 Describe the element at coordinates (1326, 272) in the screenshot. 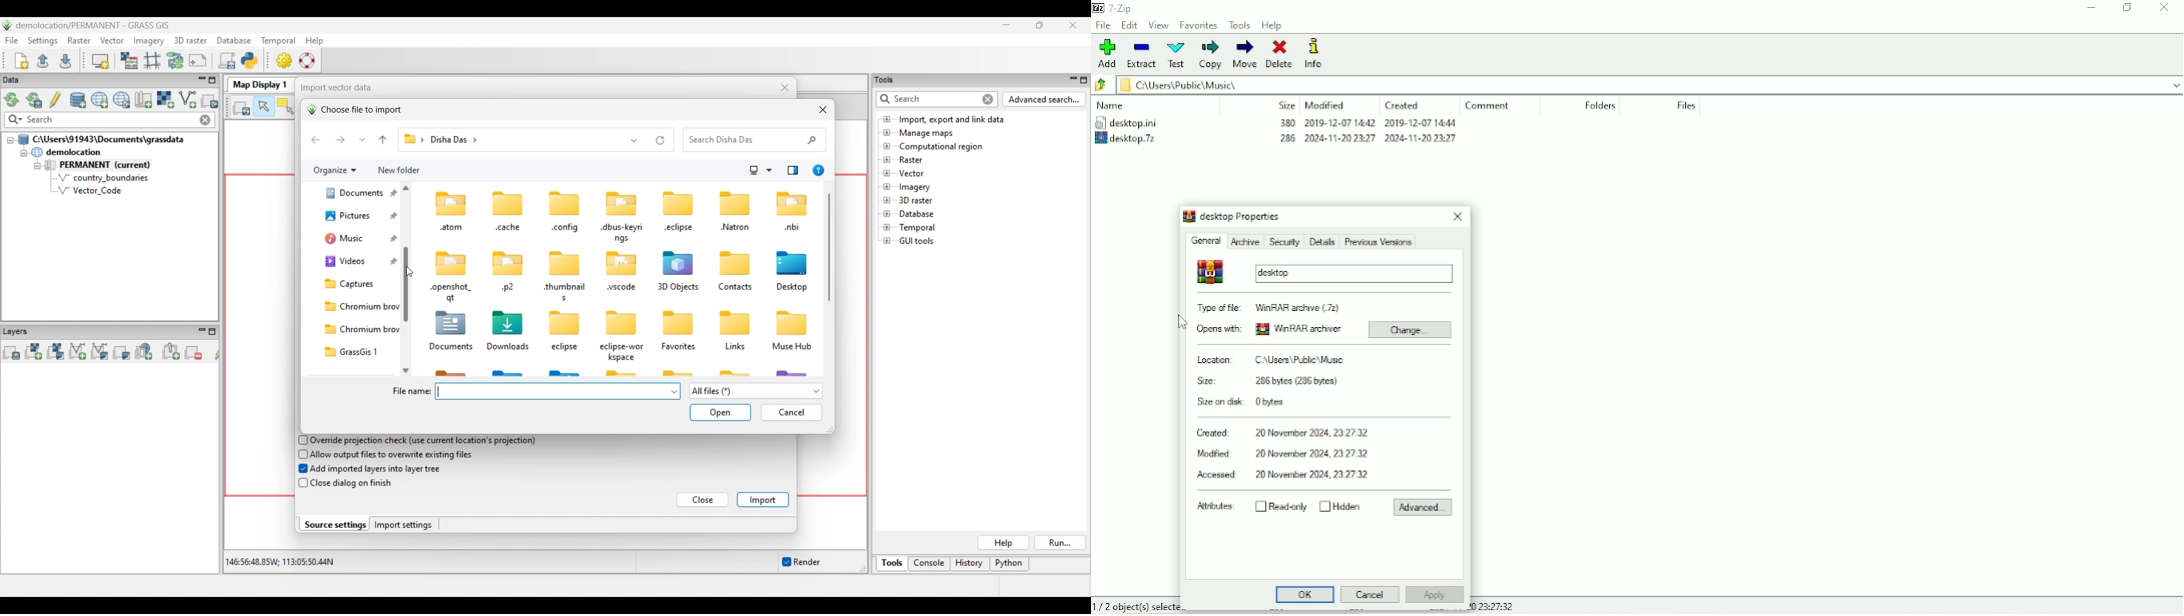

I see `desktop` at that location.